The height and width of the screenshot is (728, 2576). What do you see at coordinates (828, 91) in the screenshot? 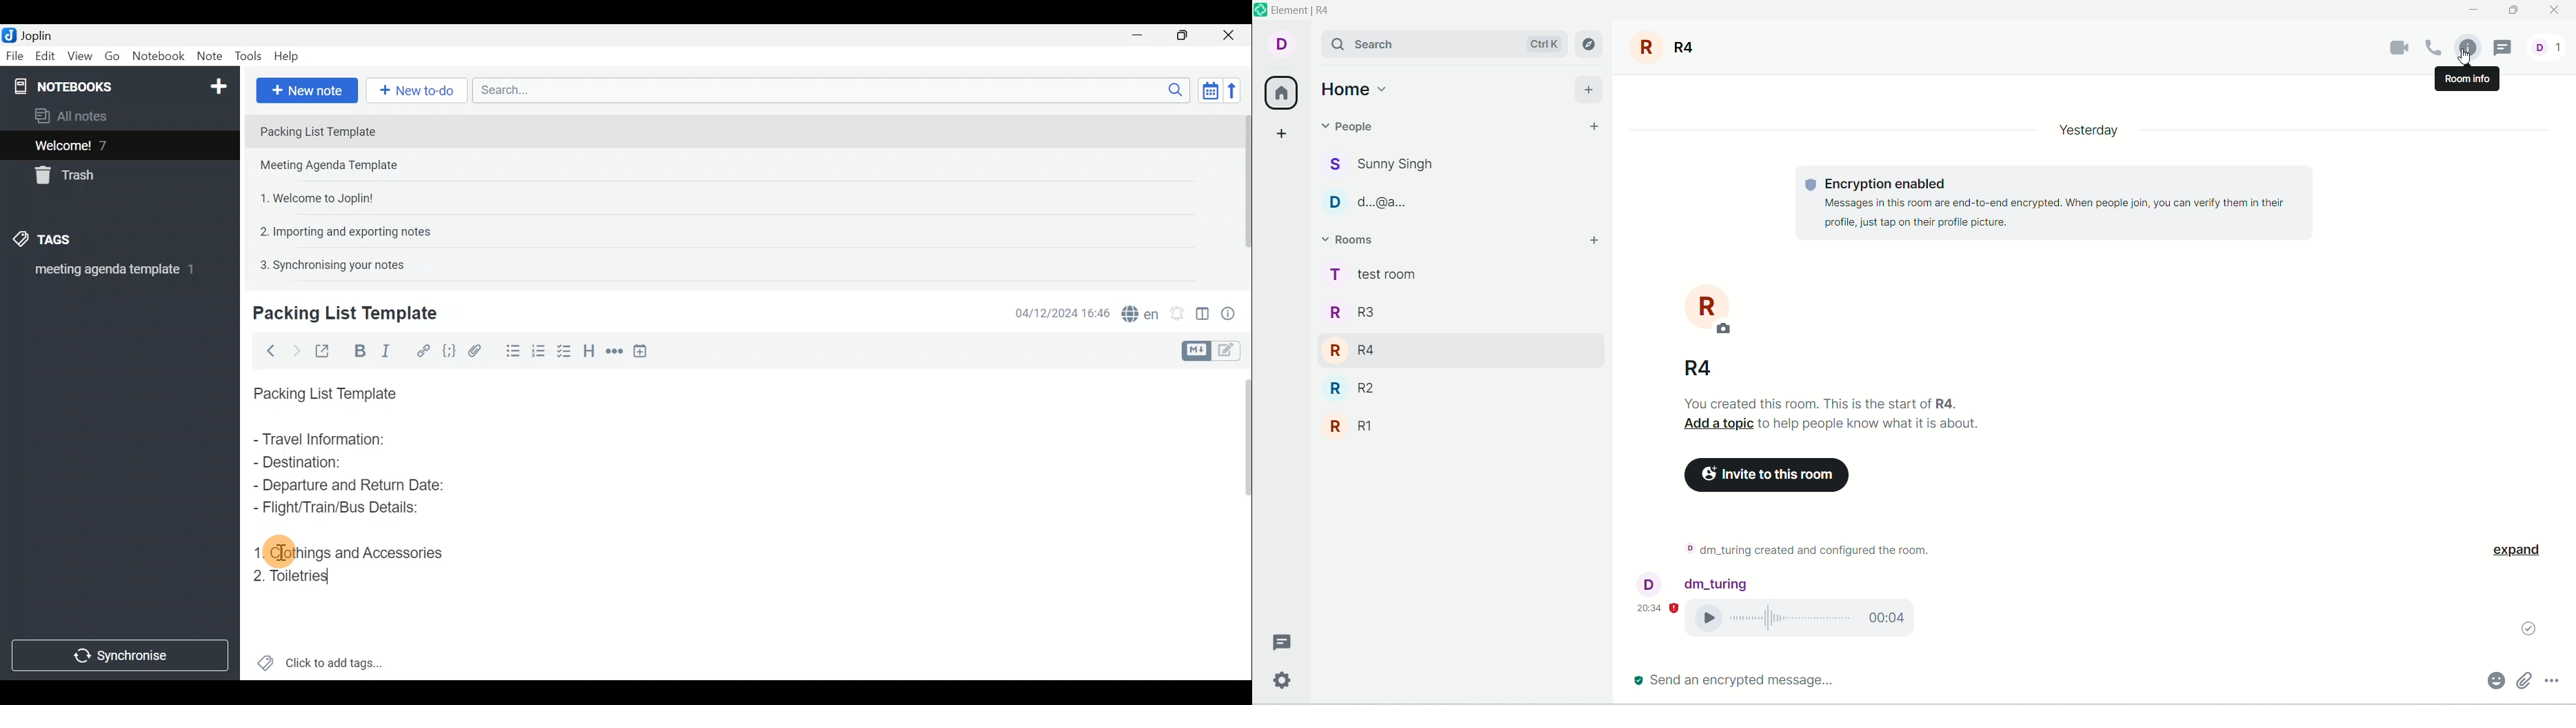
I see `Search bar` at bounding box center [828, 91].